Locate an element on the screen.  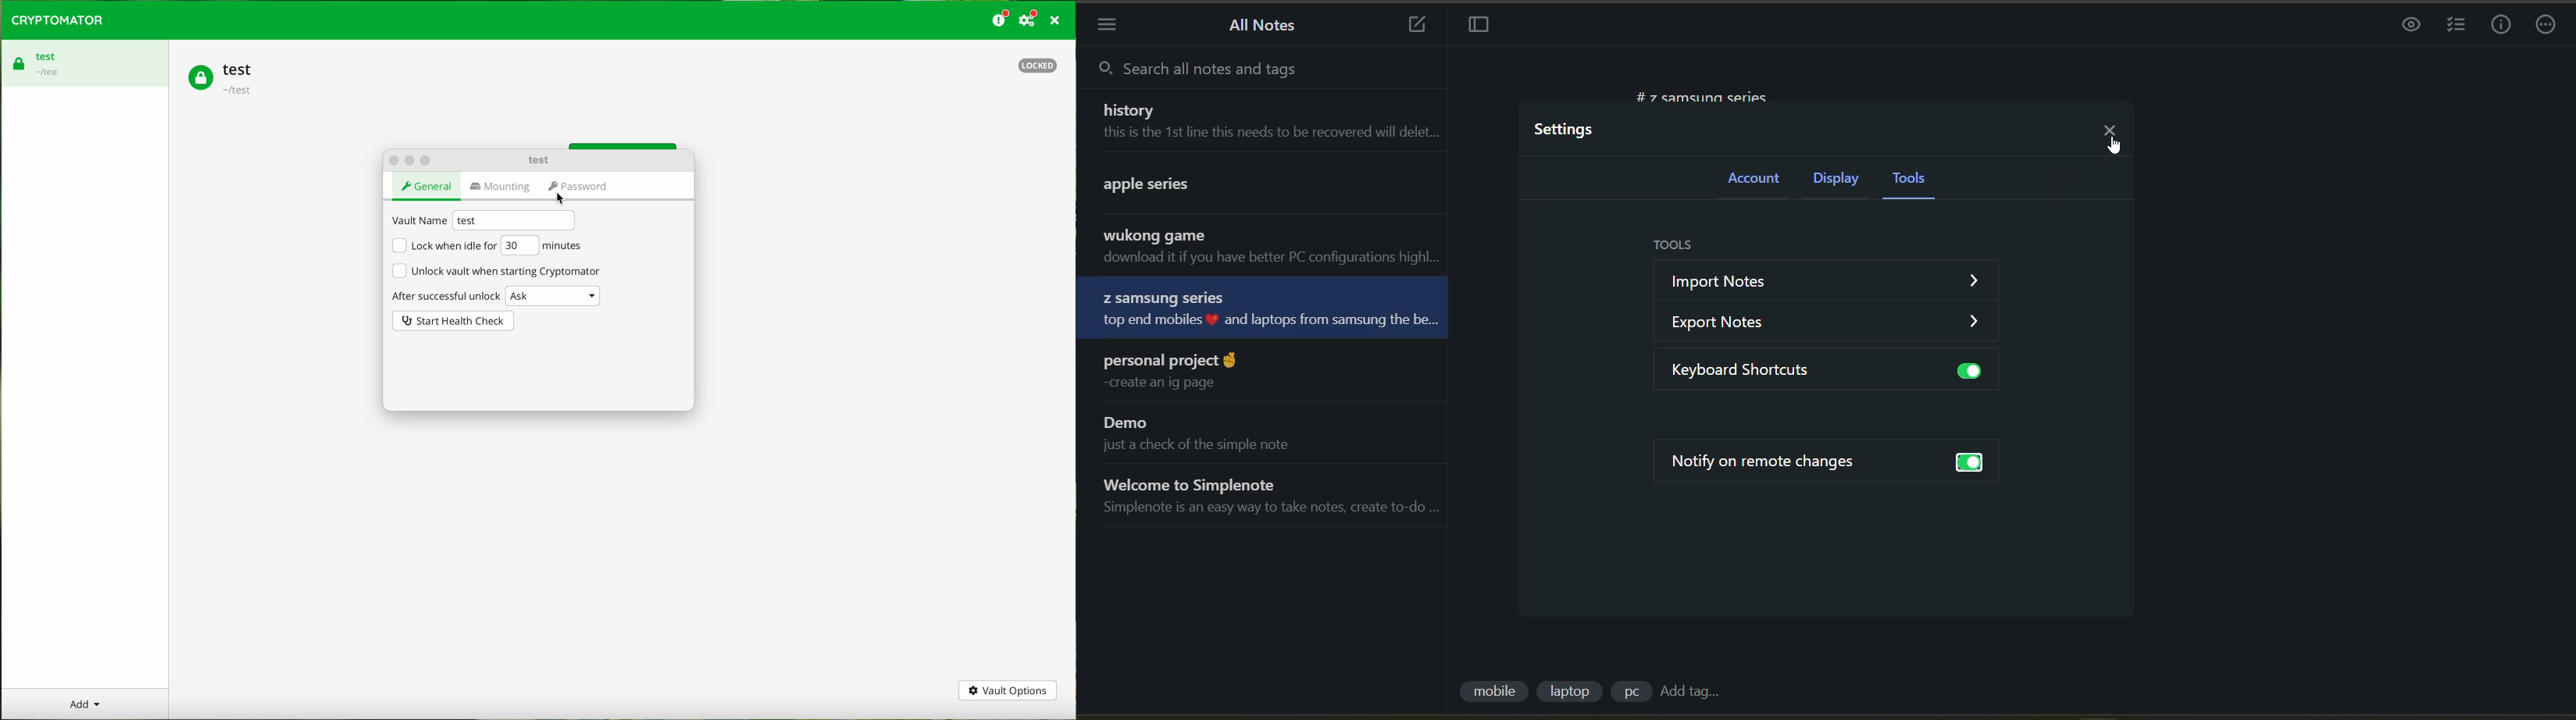
search all notes and tags is located at coordinates (1241, 72).